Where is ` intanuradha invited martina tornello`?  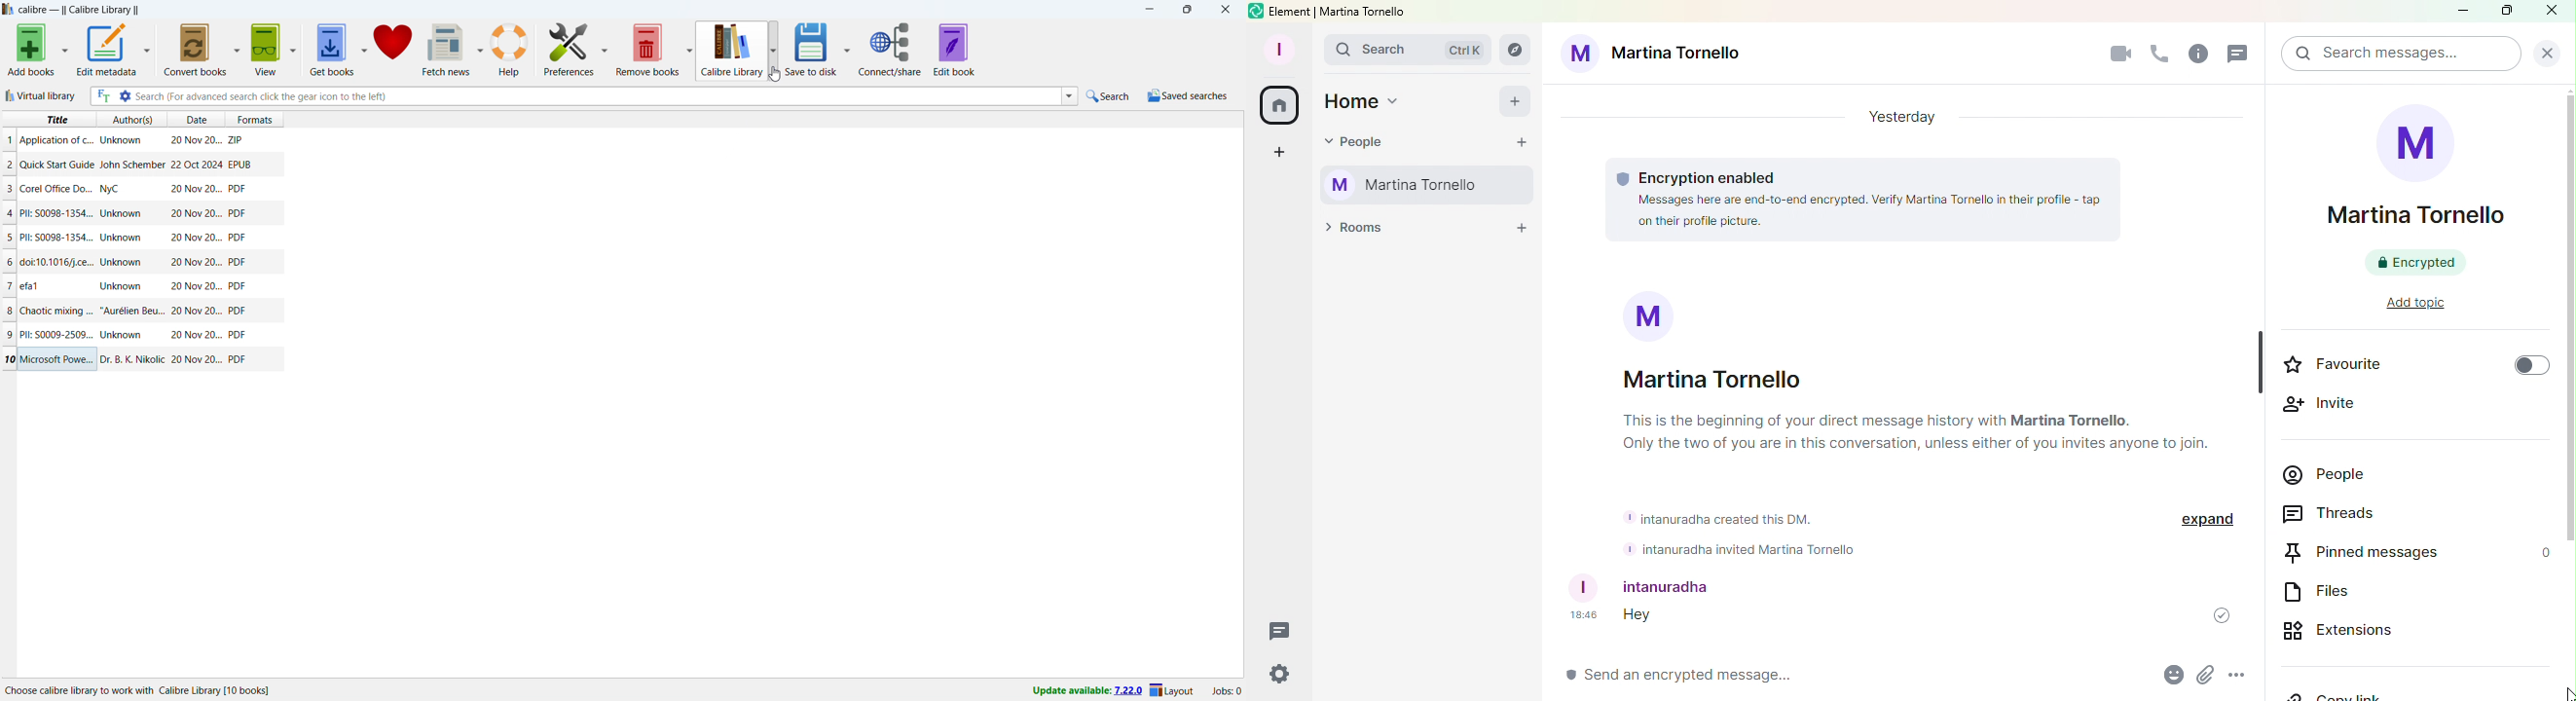
 intanuradha invited martina tornello is located at coordinates (1739, 549).